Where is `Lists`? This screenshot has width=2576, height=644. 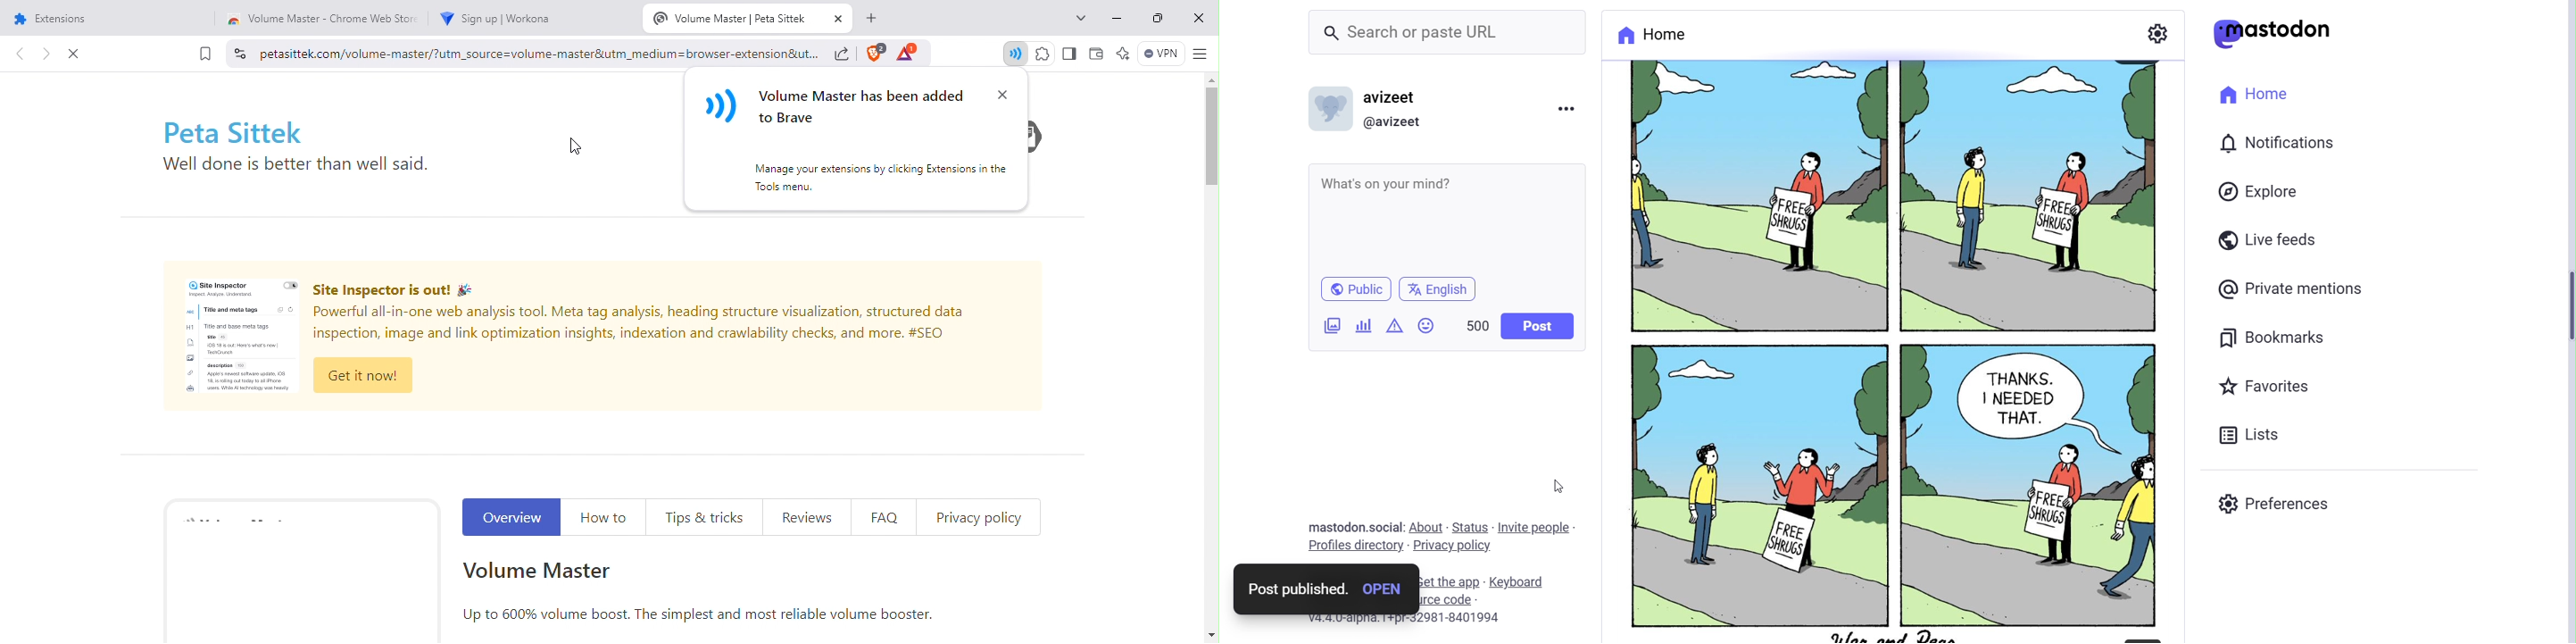
Lists is located at coordinates (2253, 432).